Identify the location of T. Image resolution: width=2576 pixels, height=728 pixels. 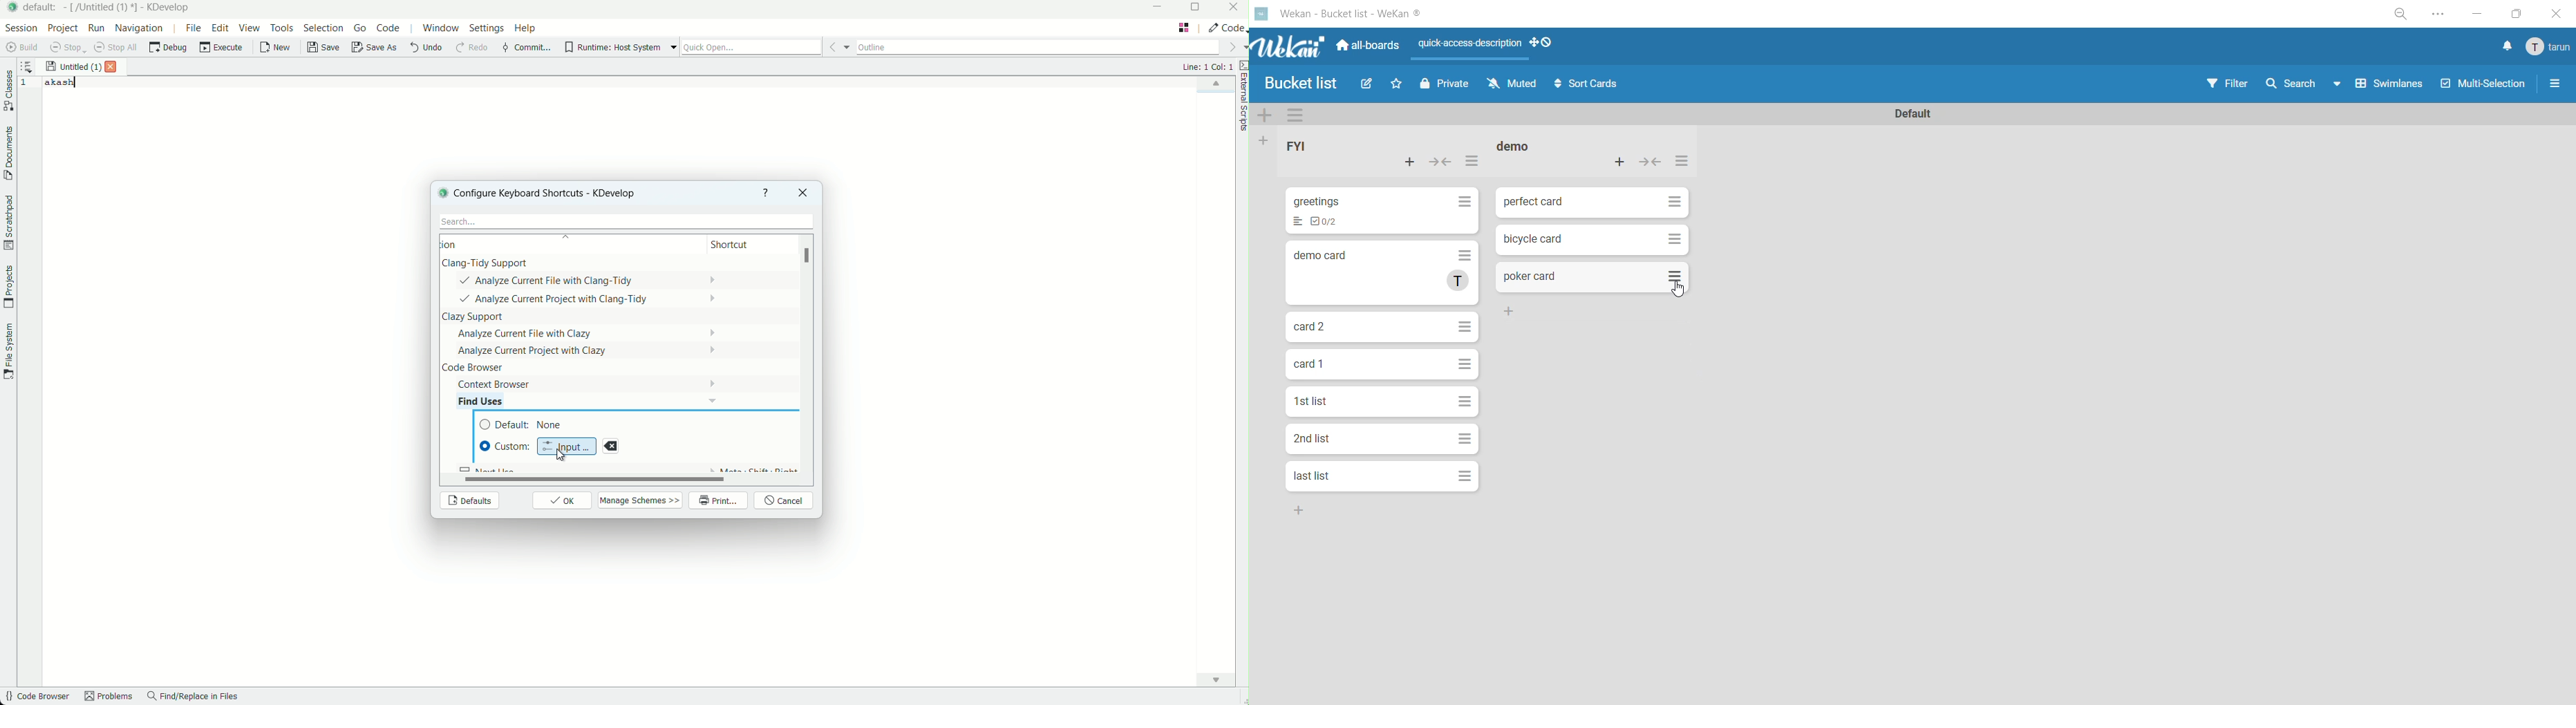
(1458, 282).